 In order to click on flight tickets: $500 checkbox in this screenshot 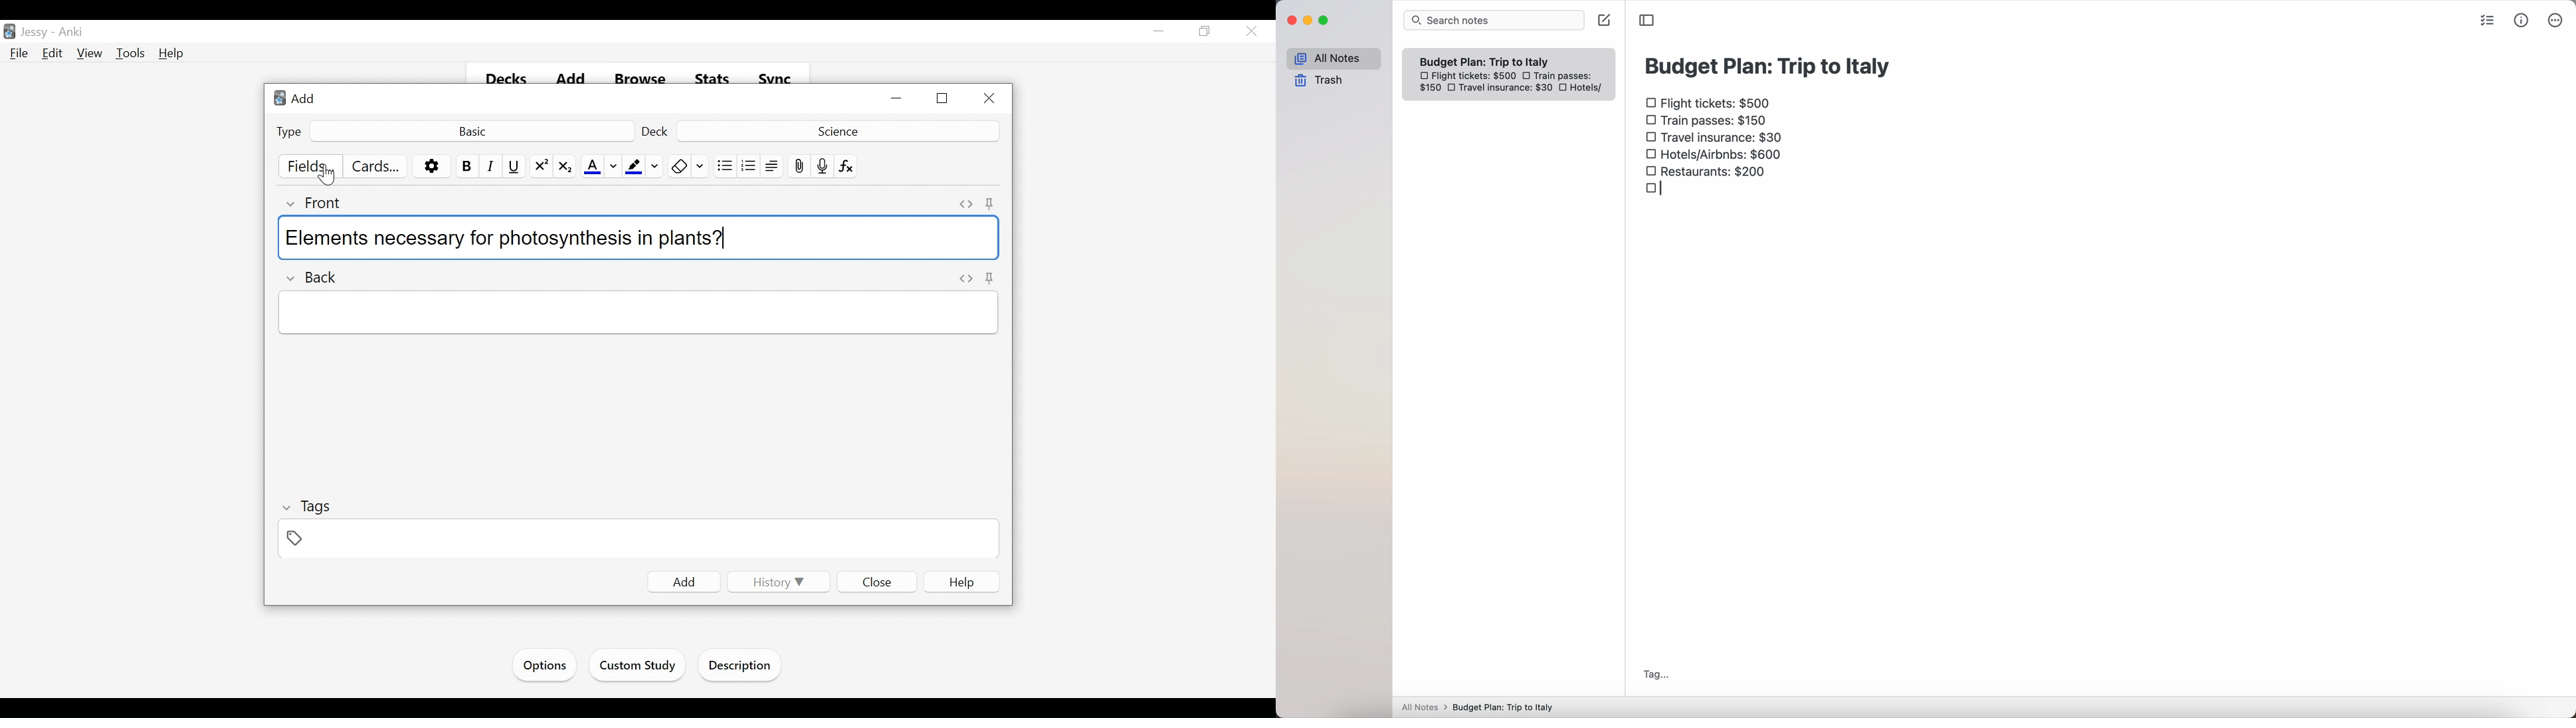, I will do `click(1712, 104)`.